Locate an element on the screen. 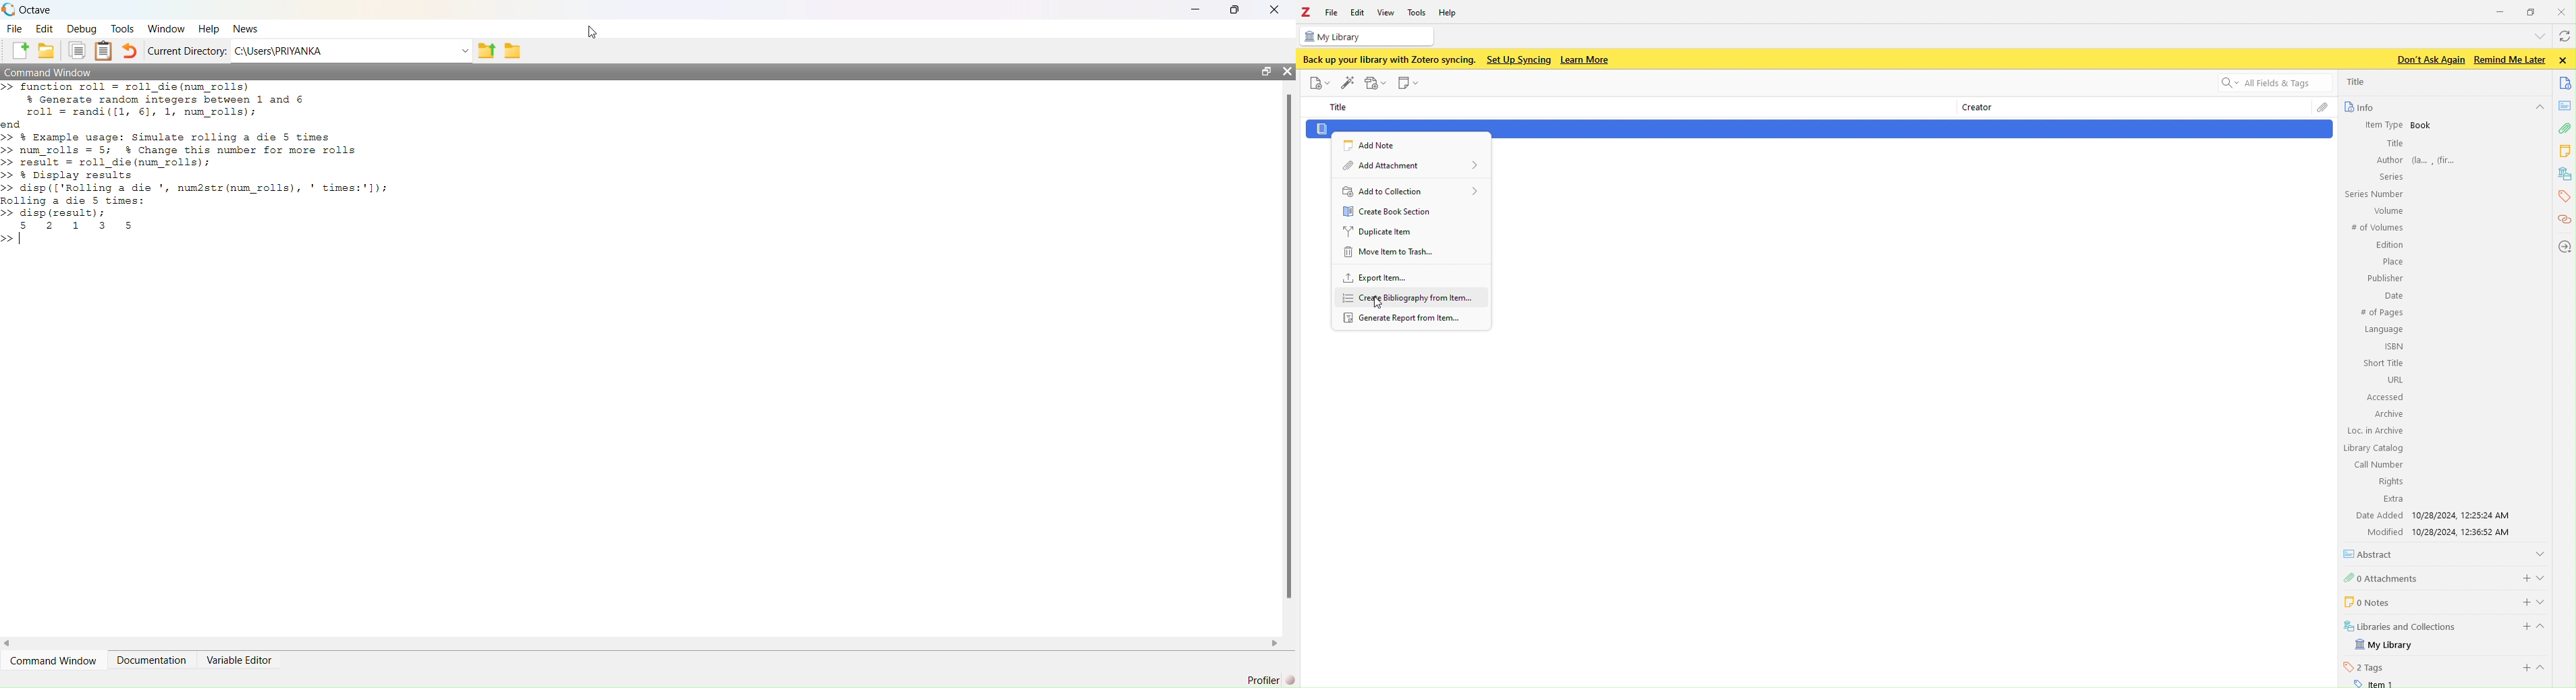 The height and width of the screenshot is (700, 2576). close is located at coordinates (1276, 8).